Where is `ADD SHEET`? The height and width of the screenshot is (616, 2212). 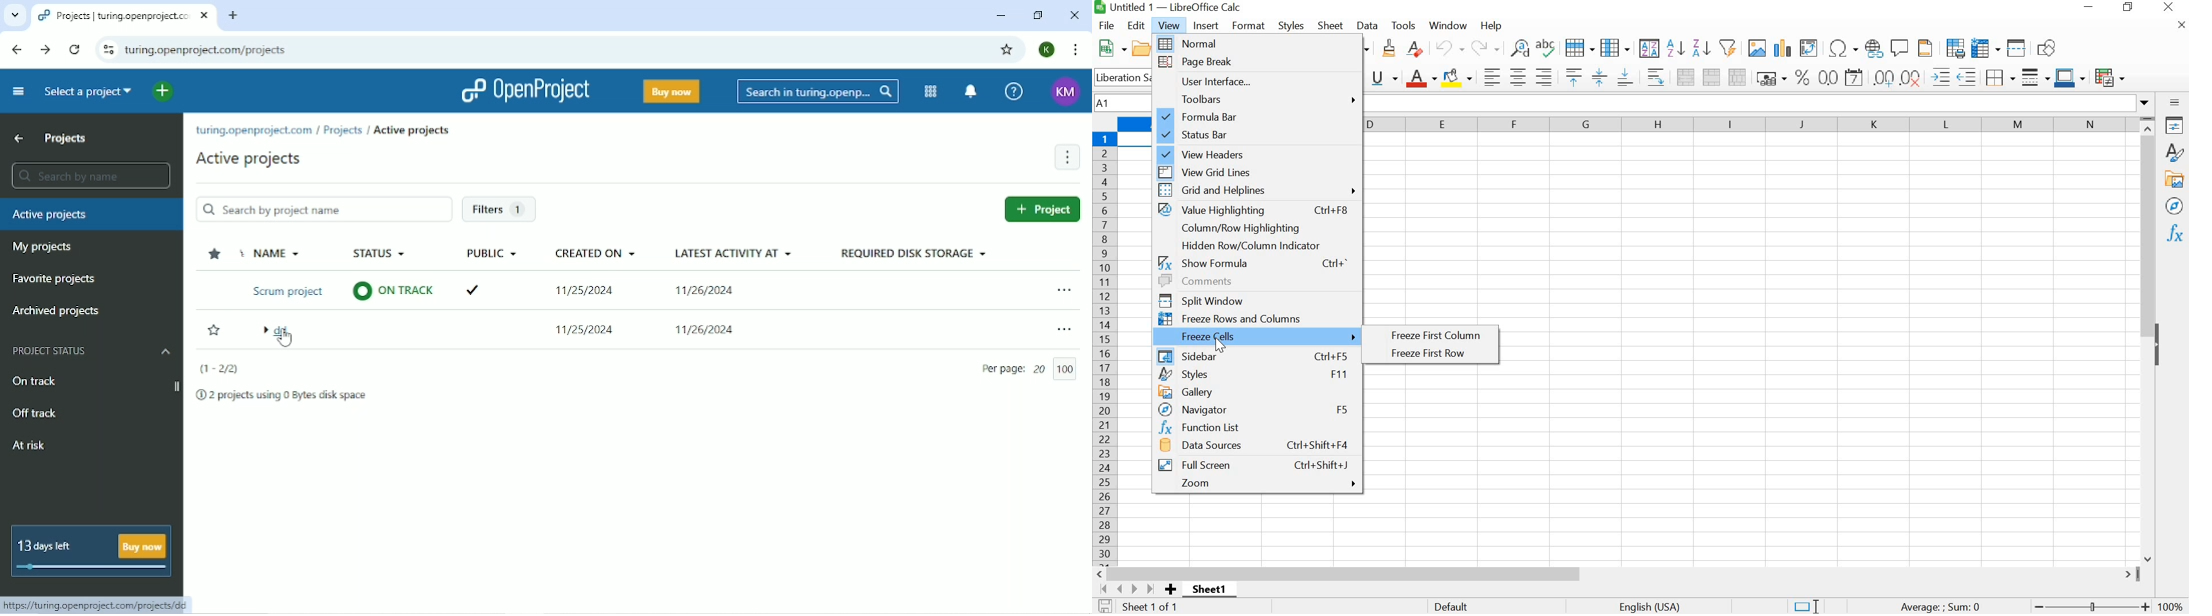
ADD SHEET is located at coordinates (1171, 590).